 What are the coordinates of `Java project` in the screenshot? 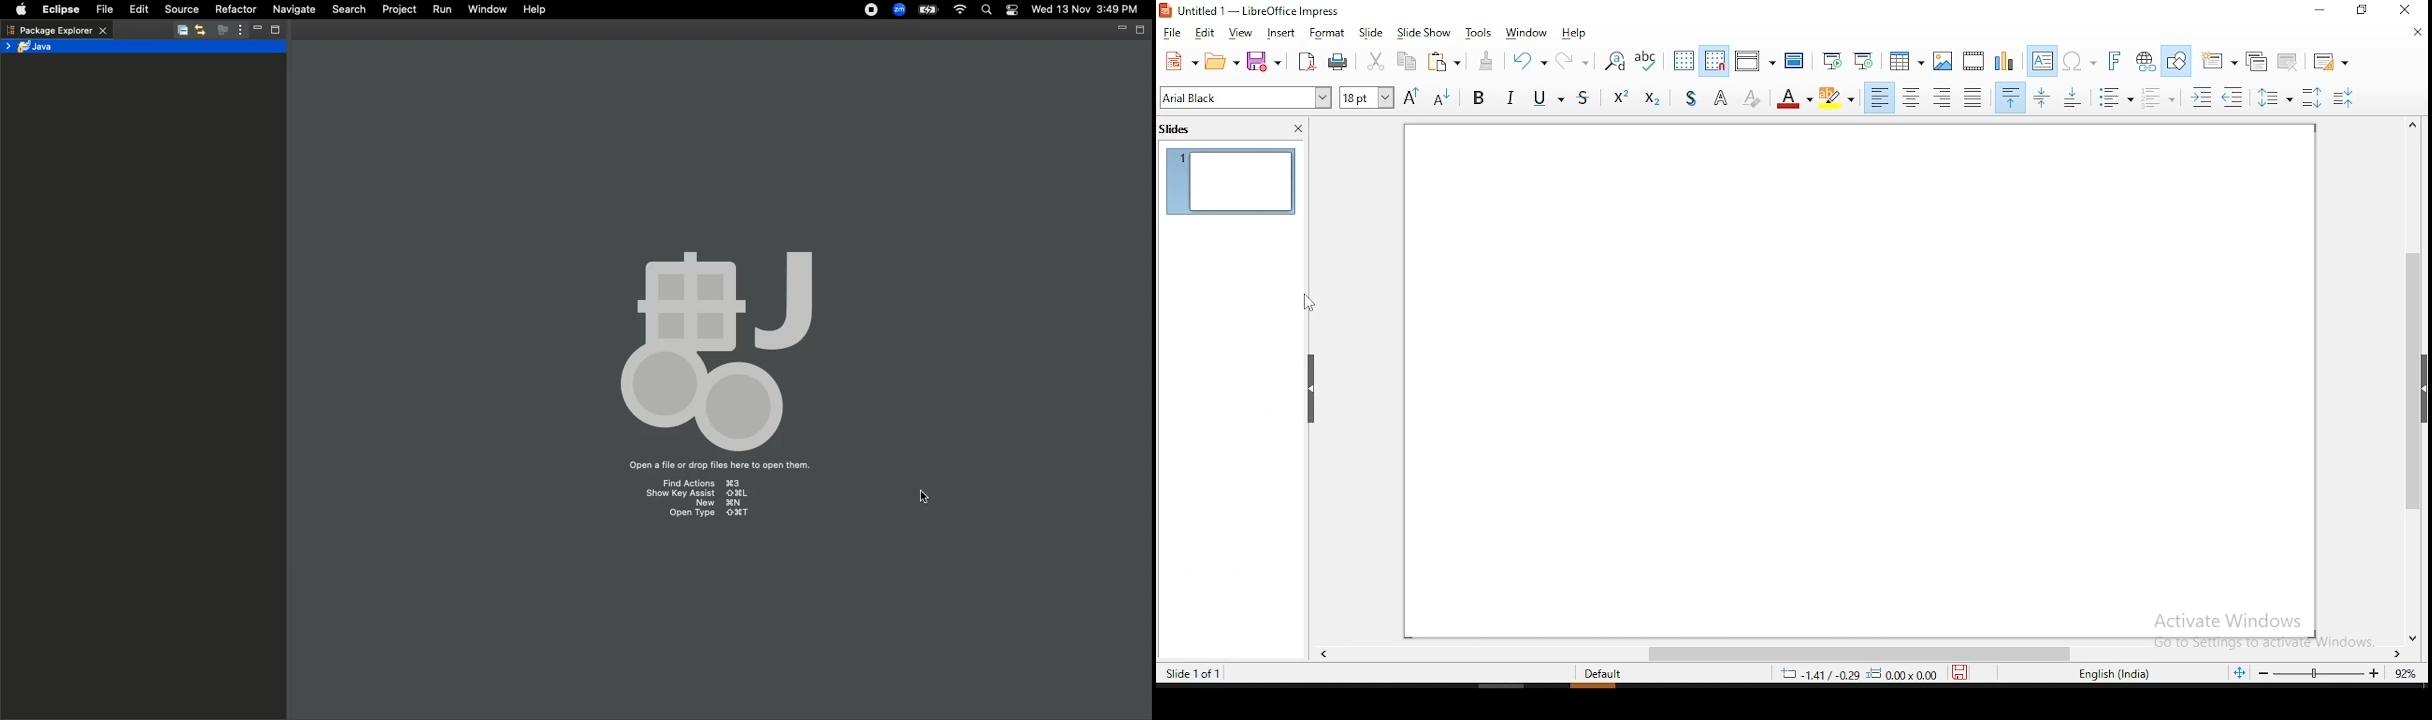 It's located at (36, 46).